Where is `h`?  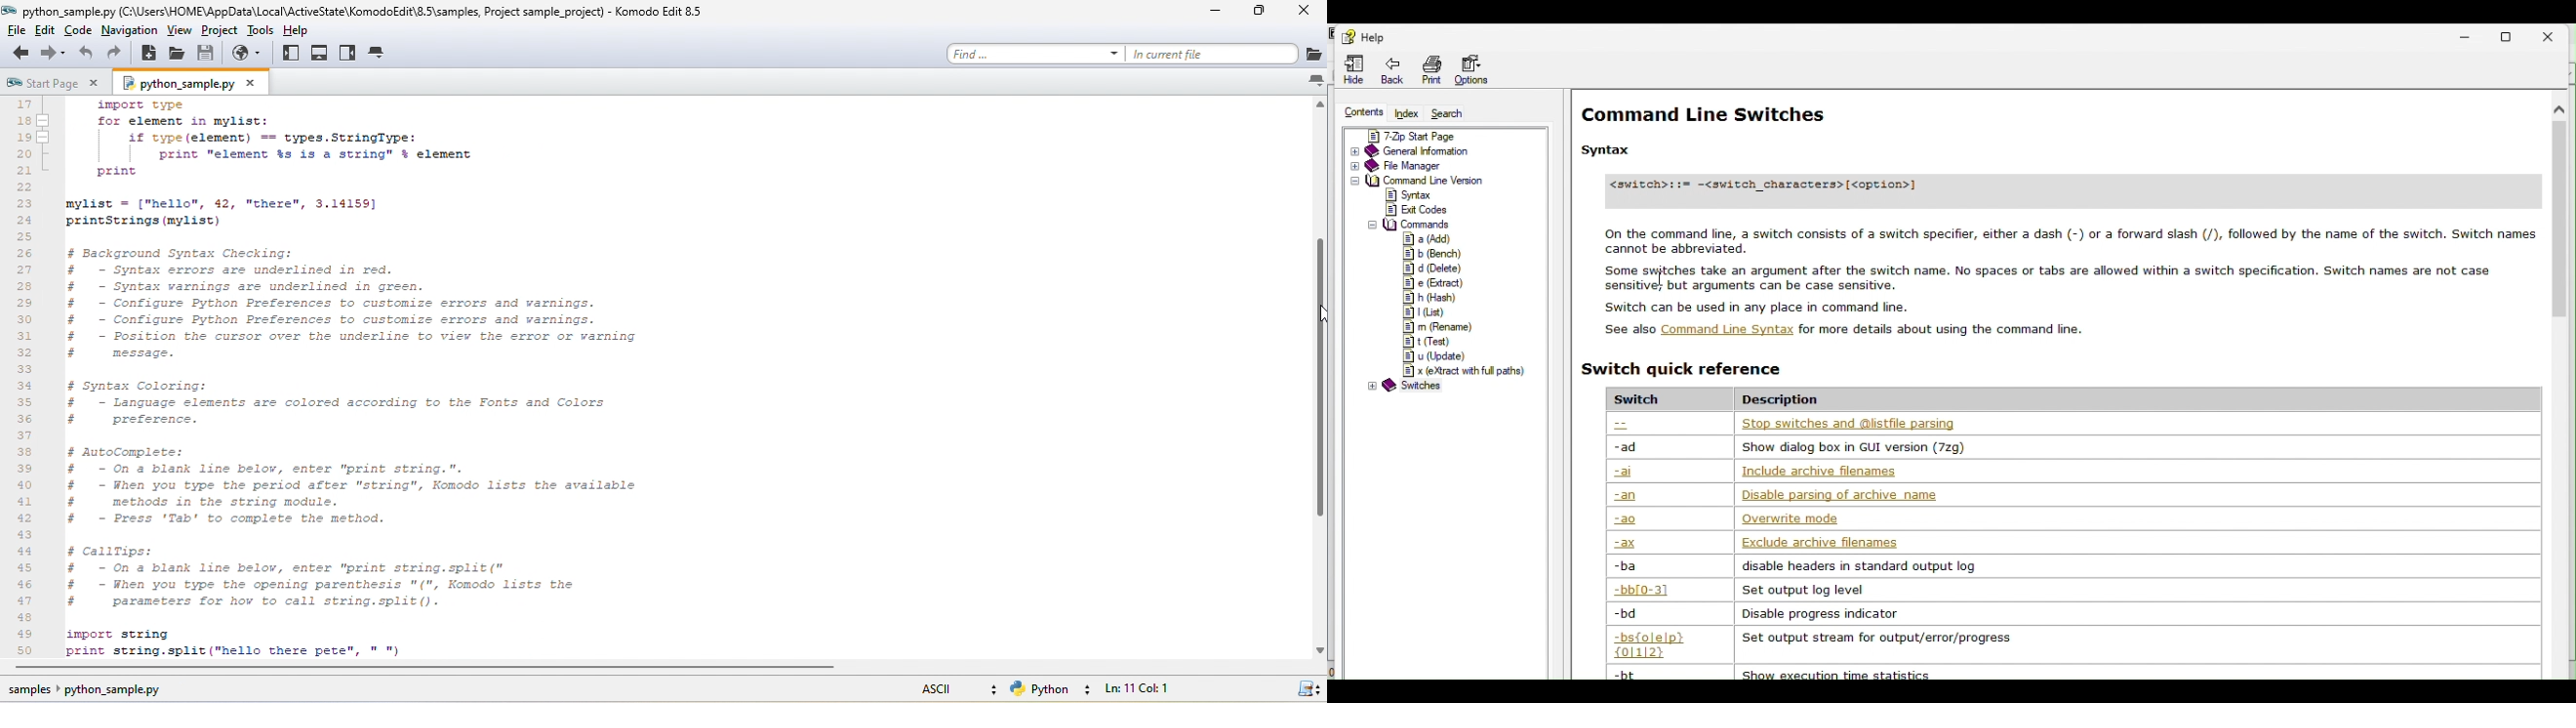
h is located at coordinates (1433, 298).